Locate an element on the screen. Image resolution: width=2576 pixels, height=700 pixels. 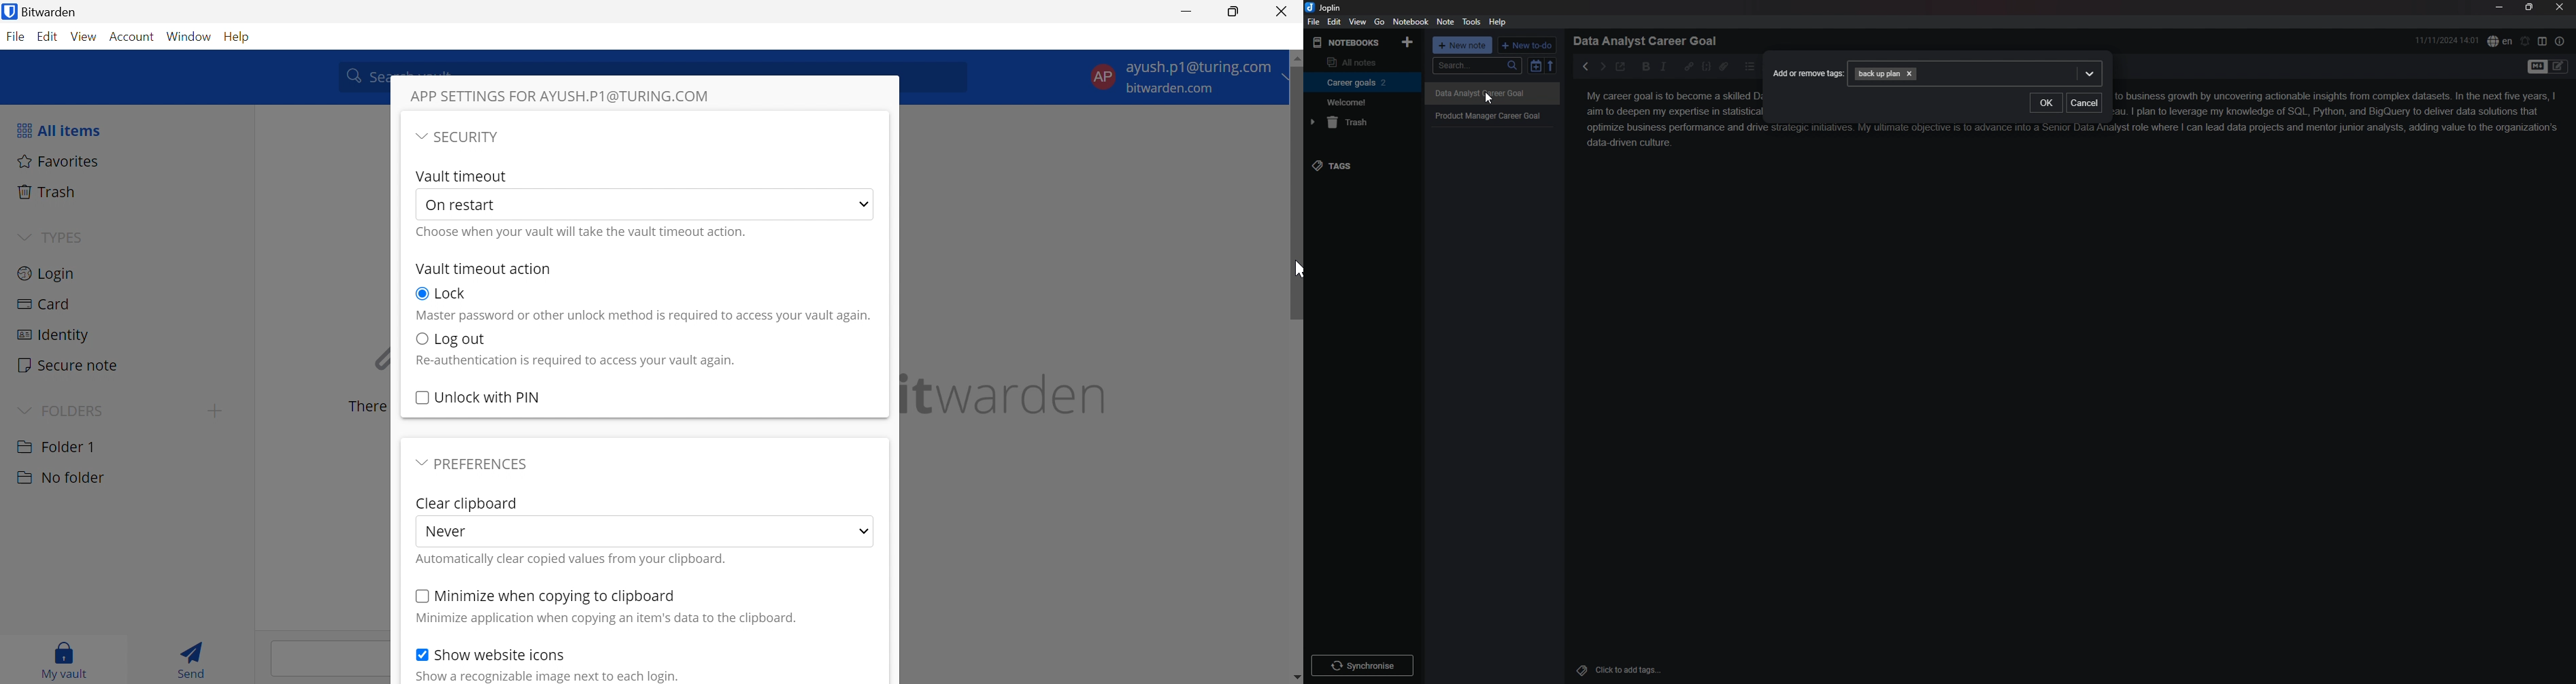
Data Analyst Career Goal is located at coordinates (1492, 94).